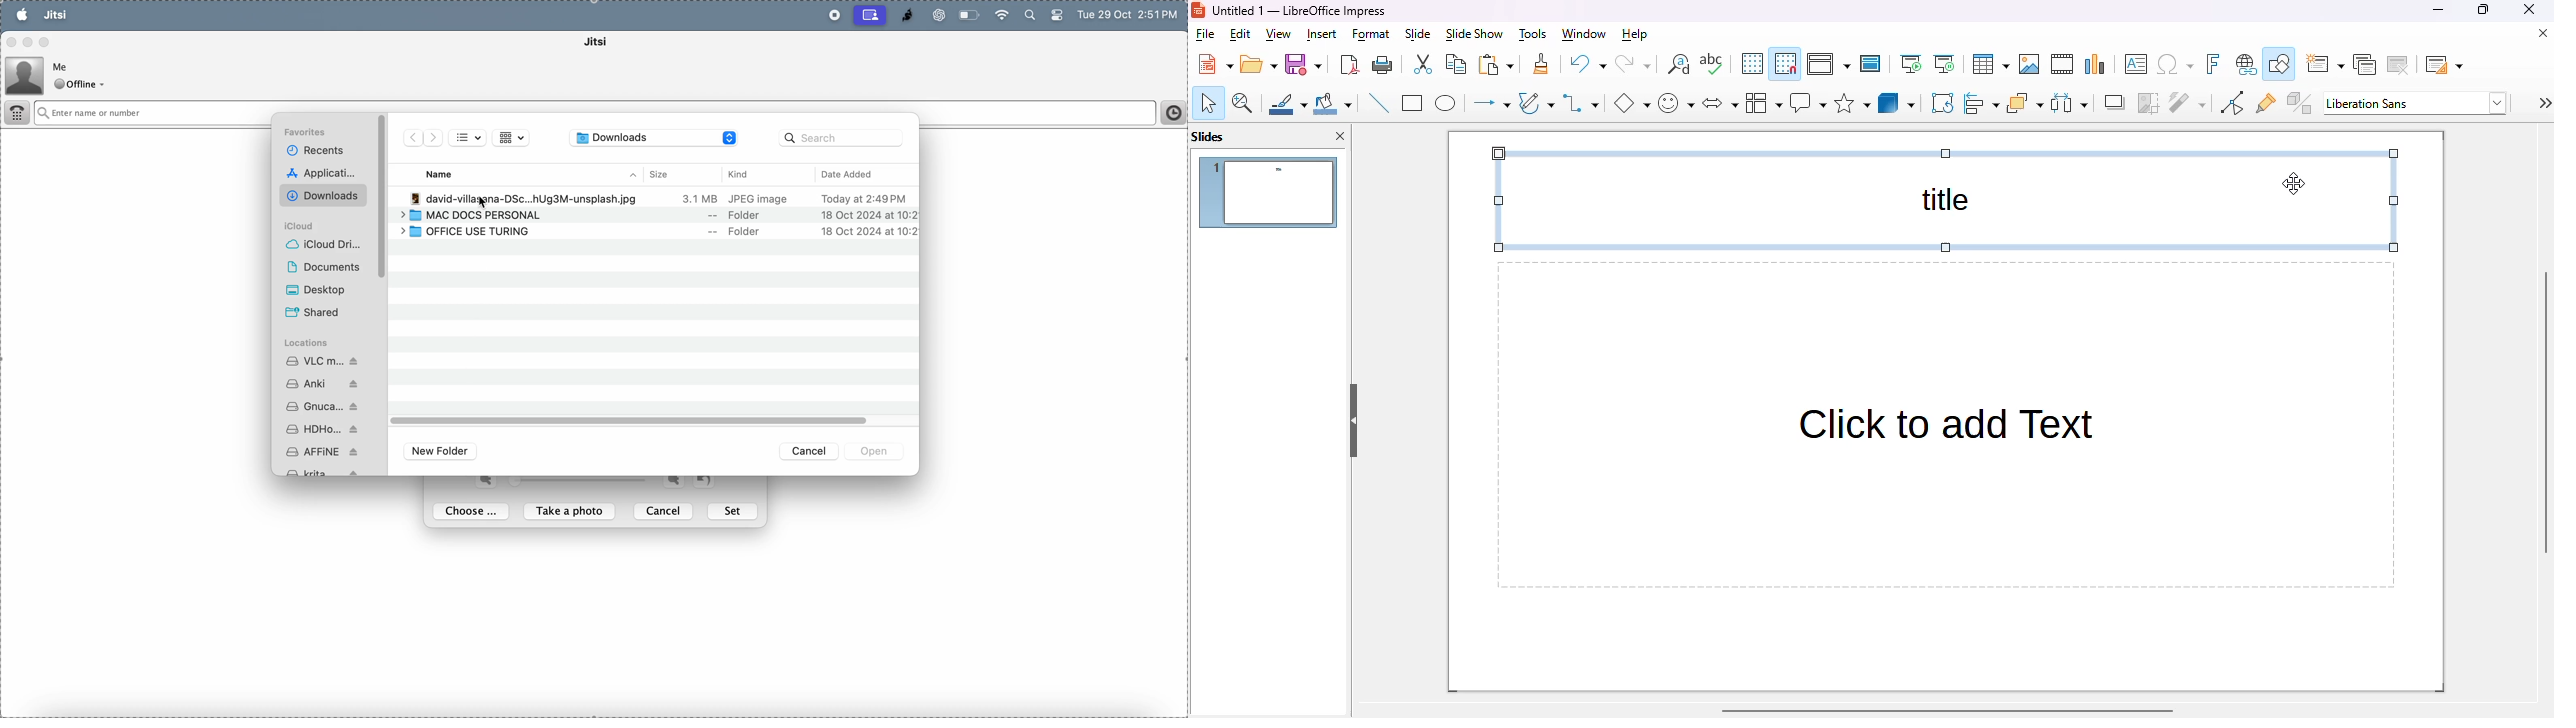 This screenshot has height=728, width=2576. I want to click on check spelling, so click(1711, 63).